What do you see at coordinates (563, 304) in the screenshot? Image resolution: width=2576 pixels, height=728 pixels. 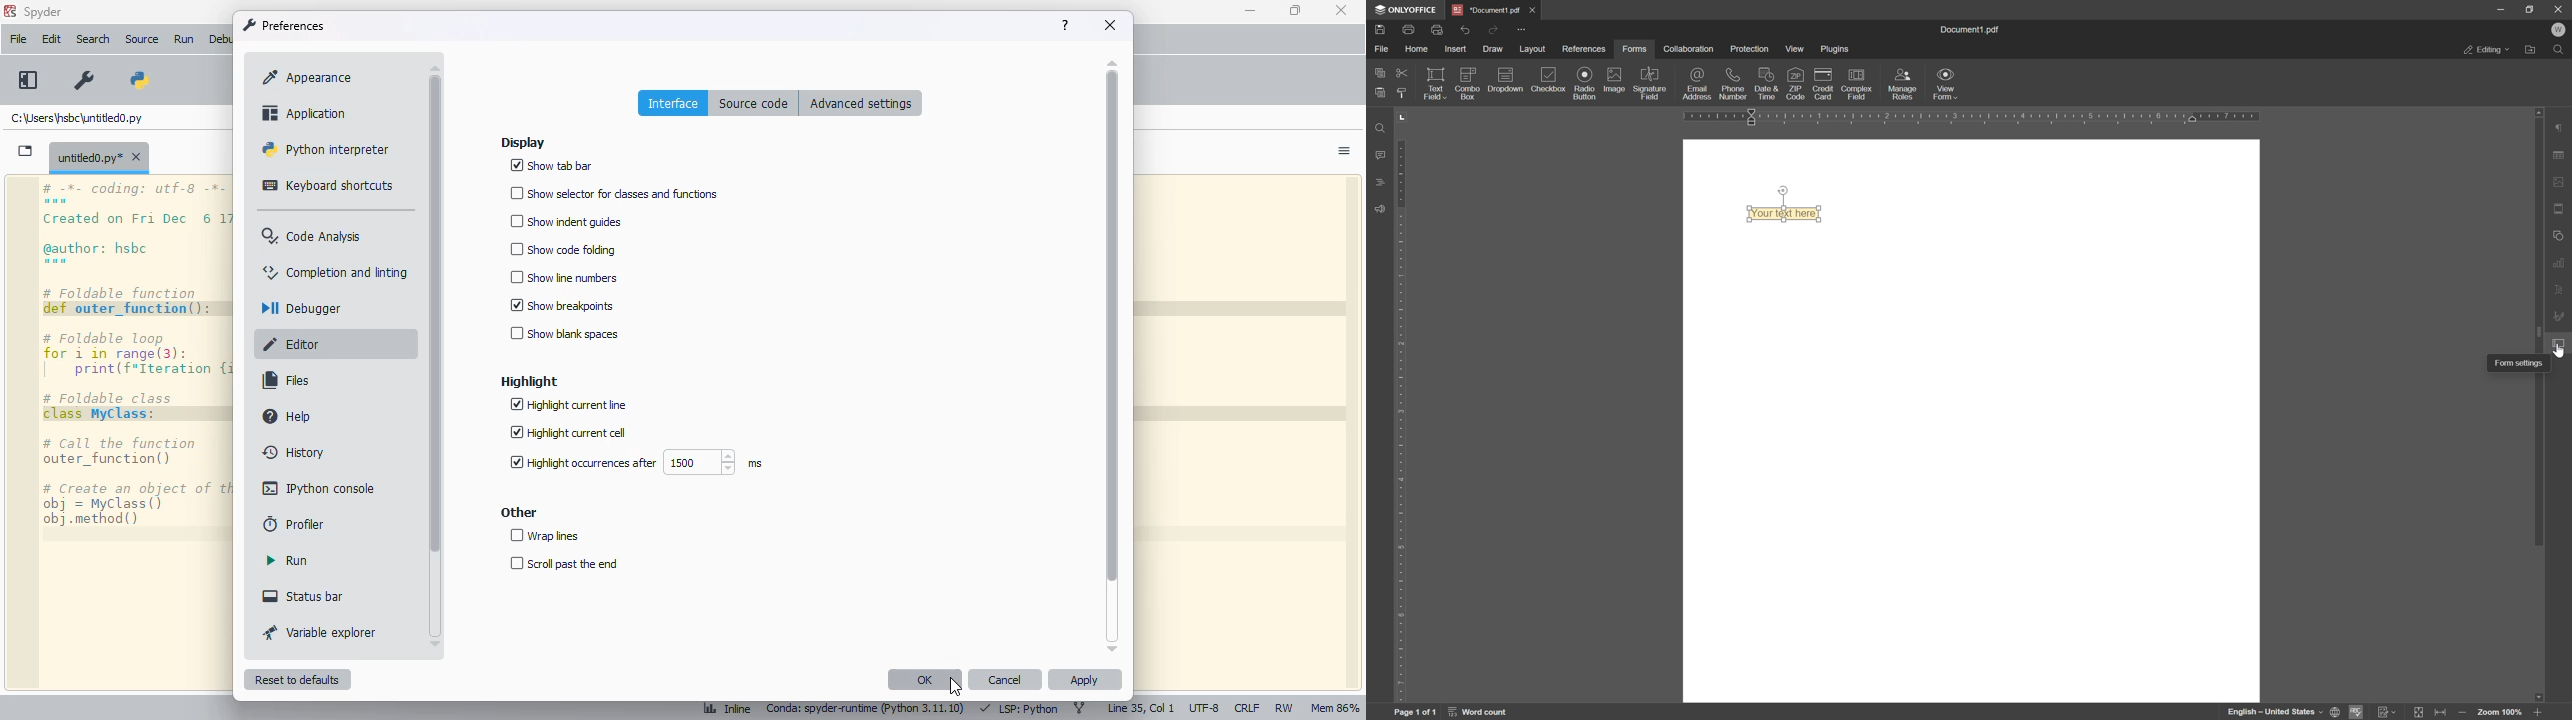 I see `show breakpoints` at bounding box center [563, 304].